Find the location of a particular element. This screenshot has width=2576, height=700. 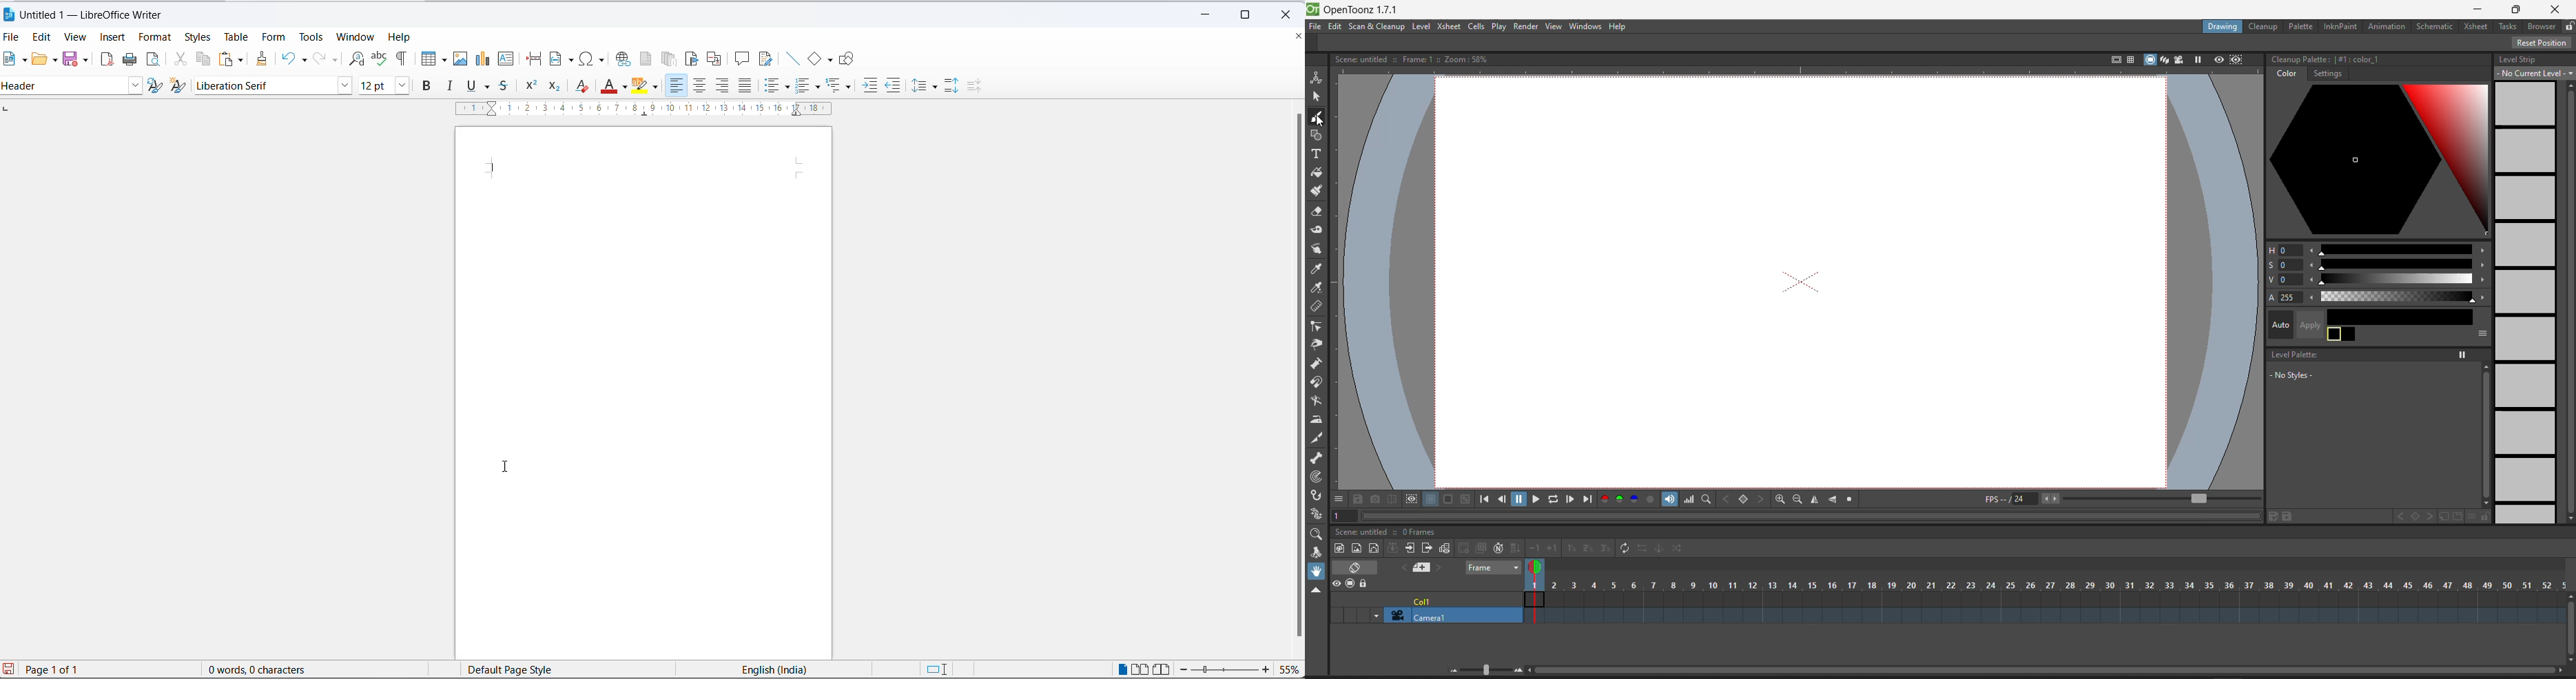

help is located at coordinates (1620, 26).